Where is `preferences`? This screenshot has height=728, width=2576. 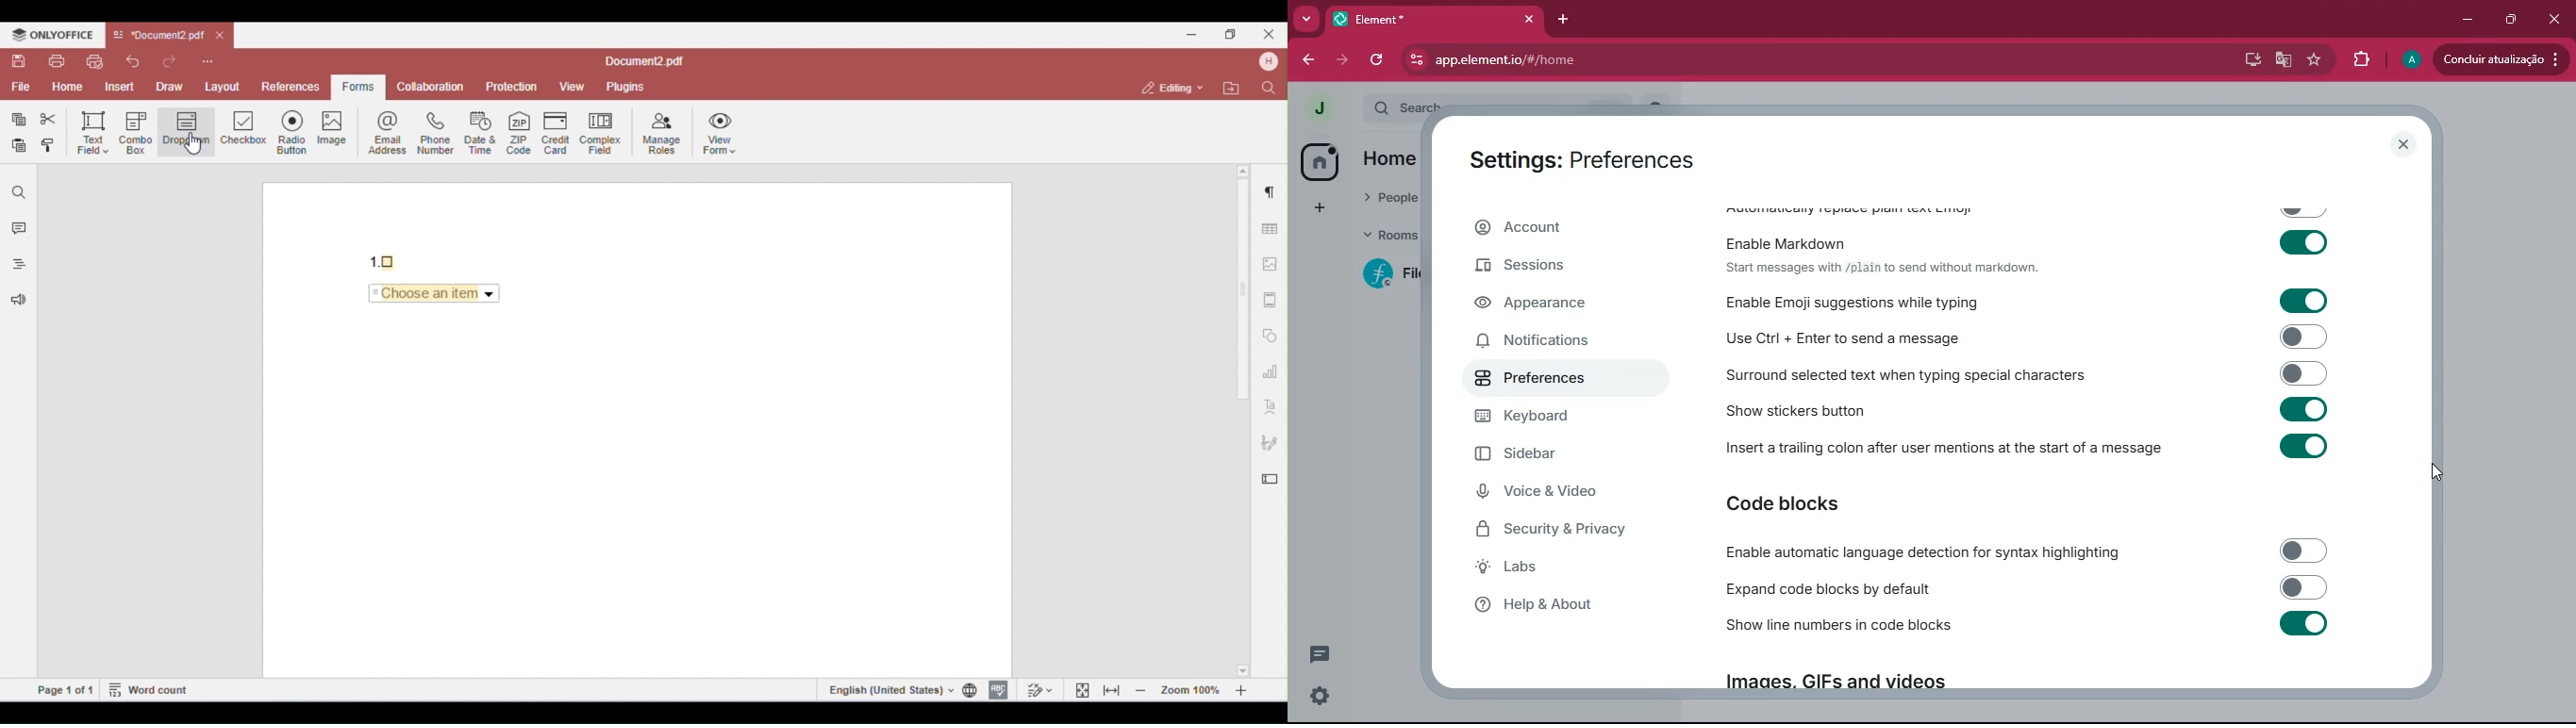 preferences is located at coordinates (1557, 379).